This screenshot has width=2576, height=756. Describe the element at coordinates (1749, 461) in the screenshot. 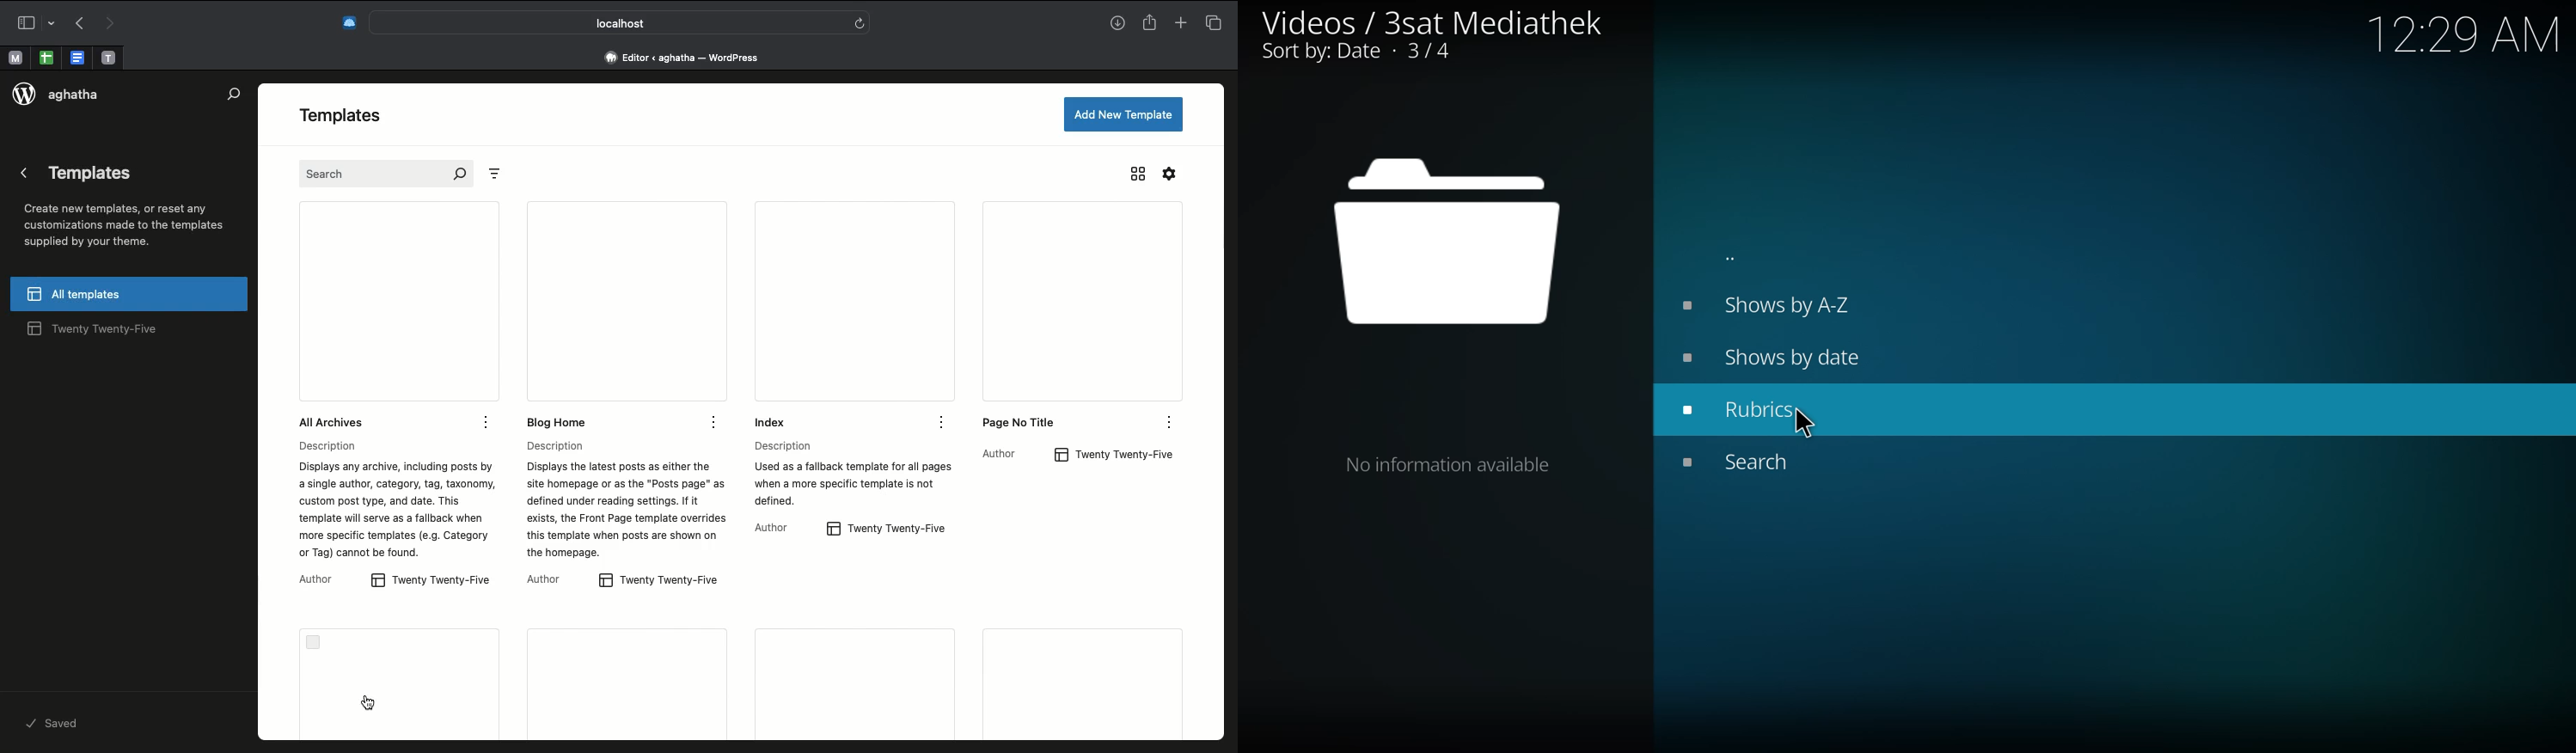

I see `search` at that location.